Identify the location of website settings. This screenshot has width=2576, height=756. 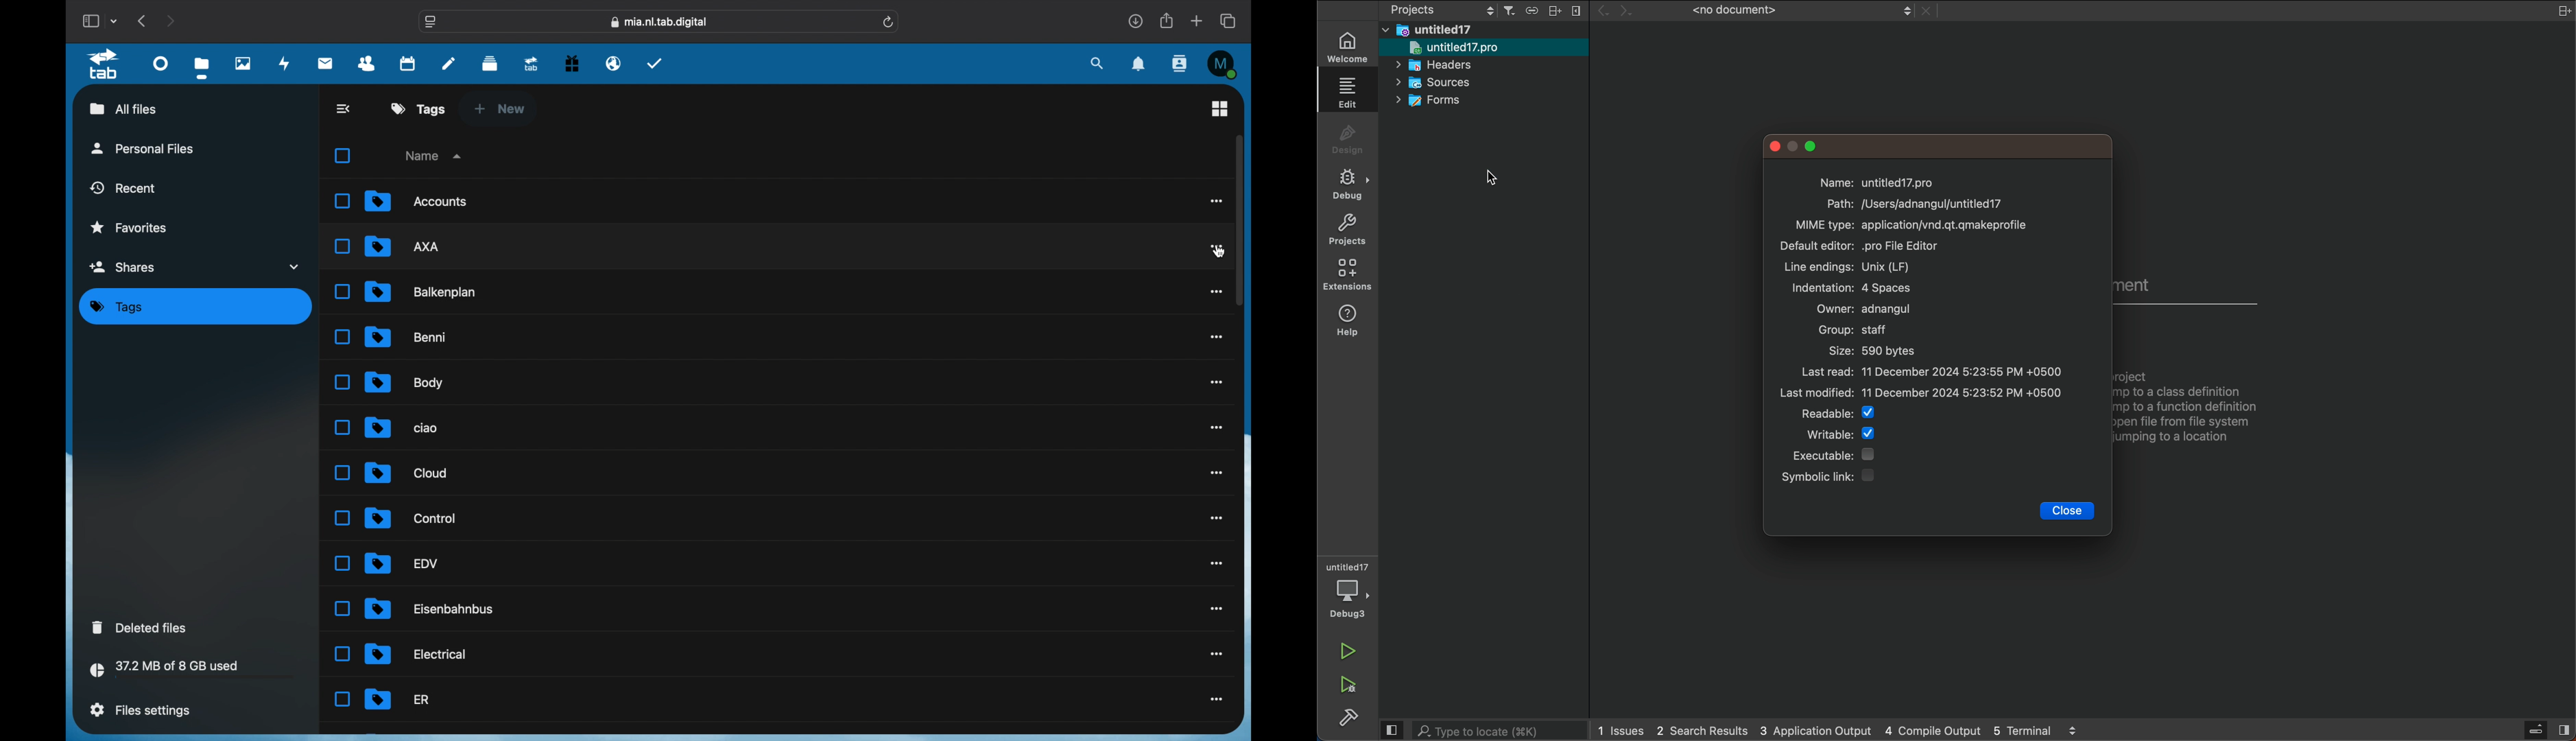
(431, 23).